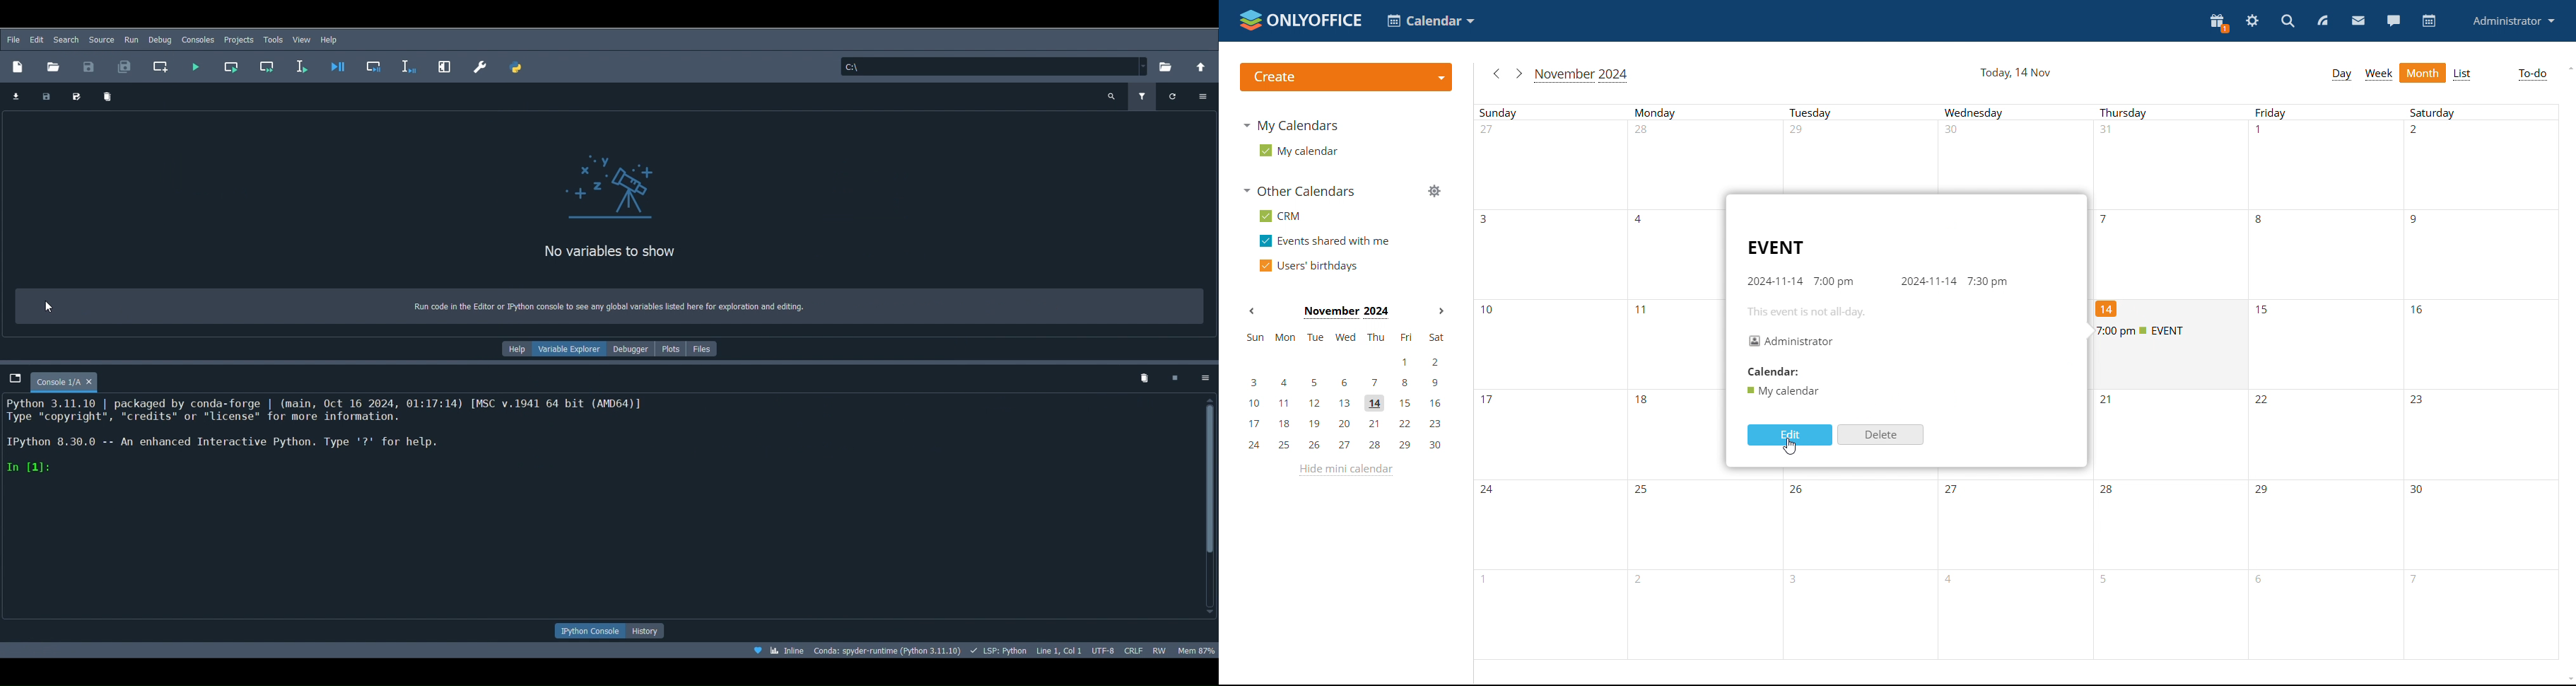 The image size is (2576, 700). Describe the element at coordinates (515, 347) in the screenshot. I see `Help` at that location.